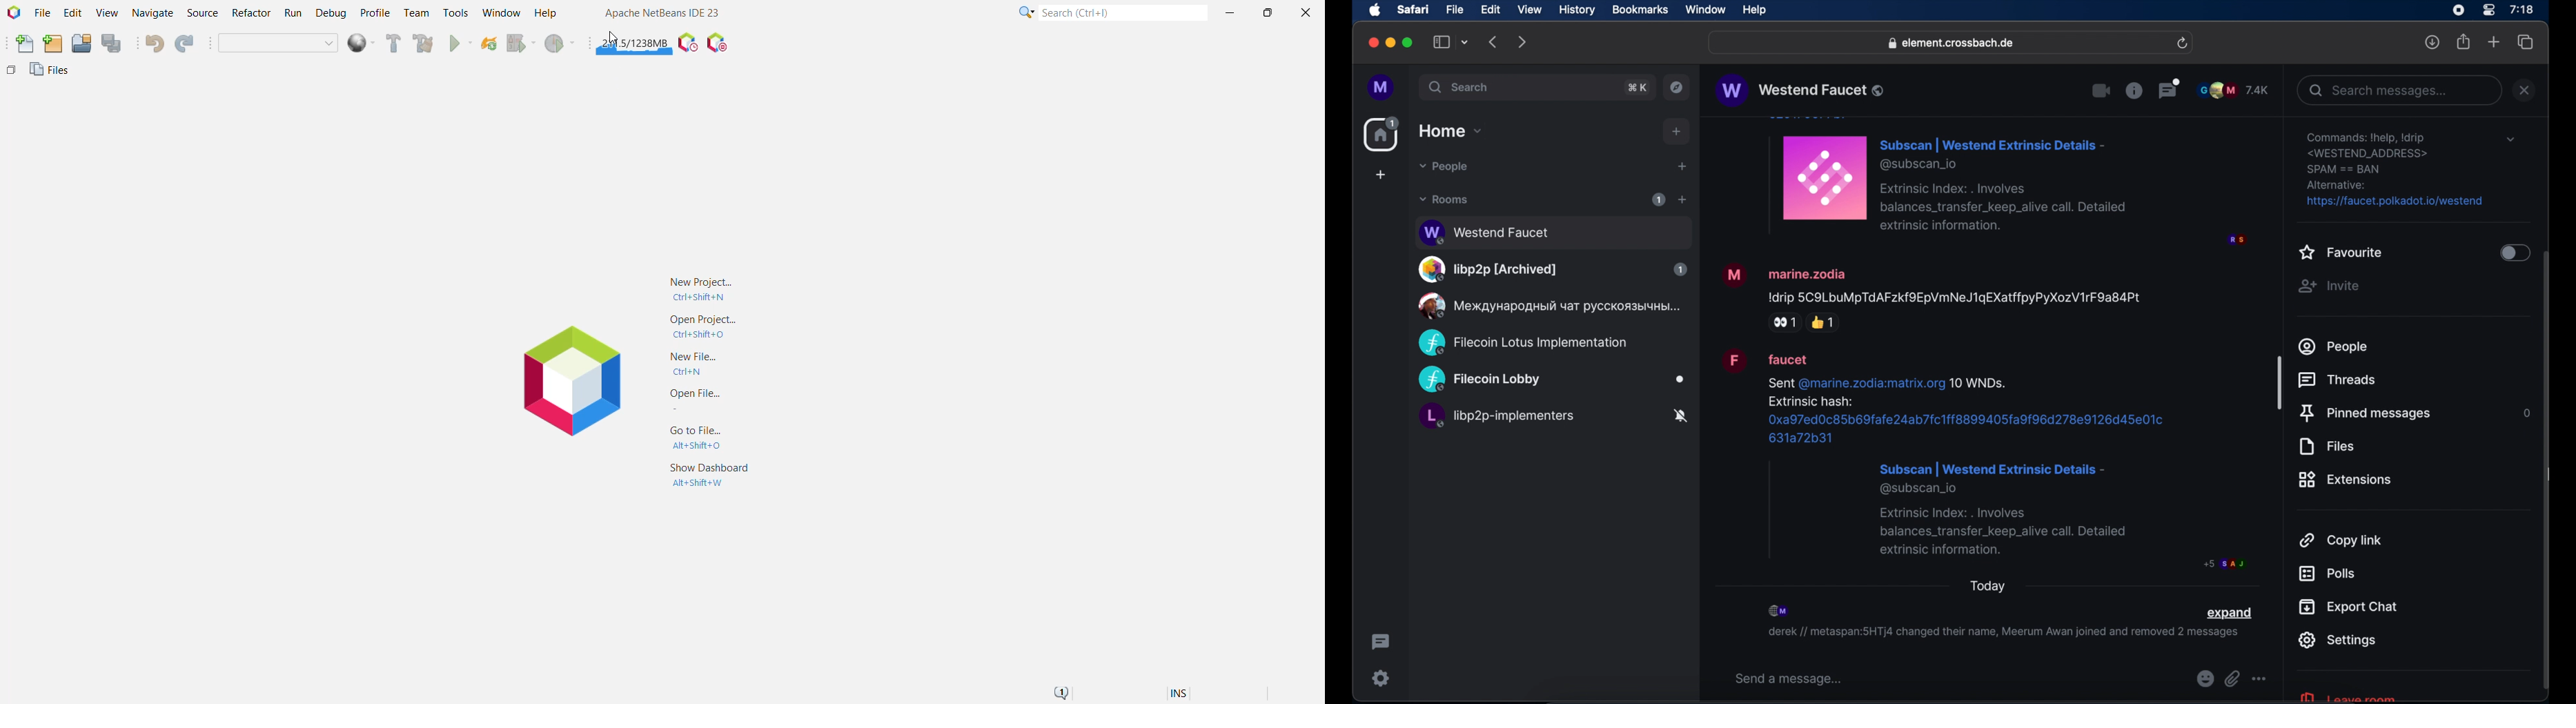 The height and width of the screenshot is (728, 2576). What do you see at coordinates (112, 43) in the screenshot?
I see `Save All` at bounding box center [112, 43].